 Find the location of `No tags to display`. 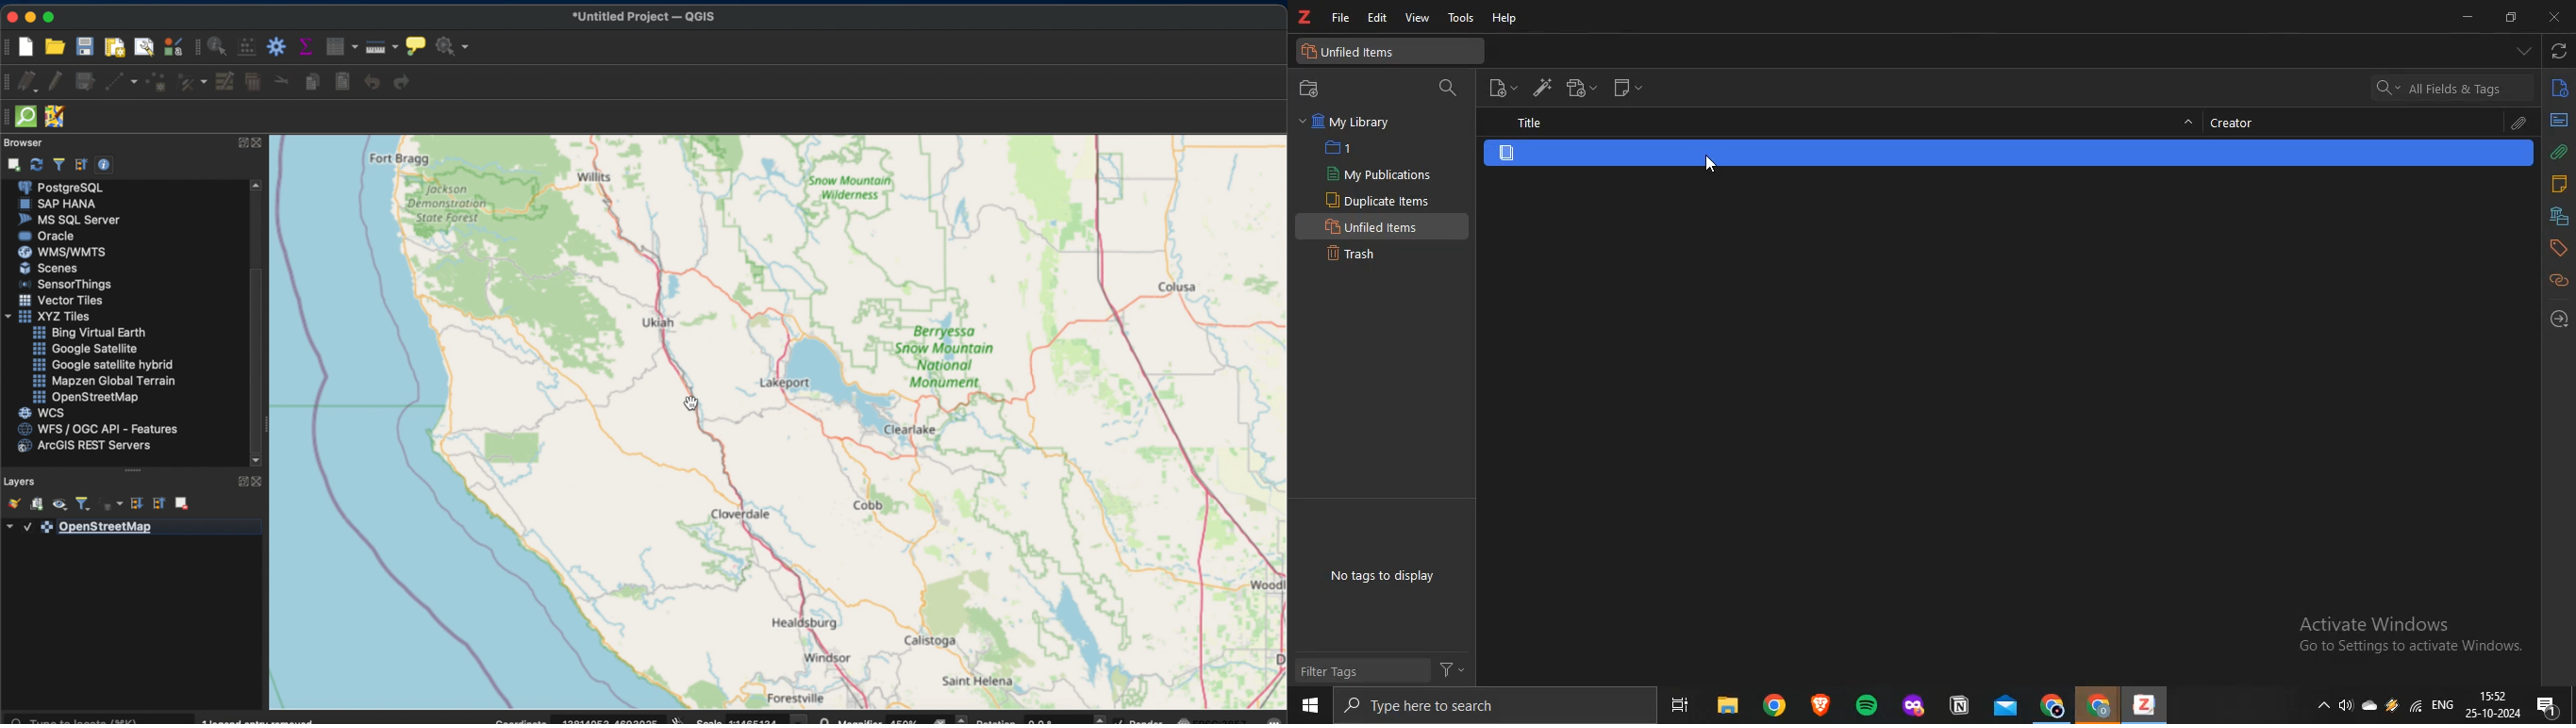

No tags to display is located at coordinates (1384, 577).